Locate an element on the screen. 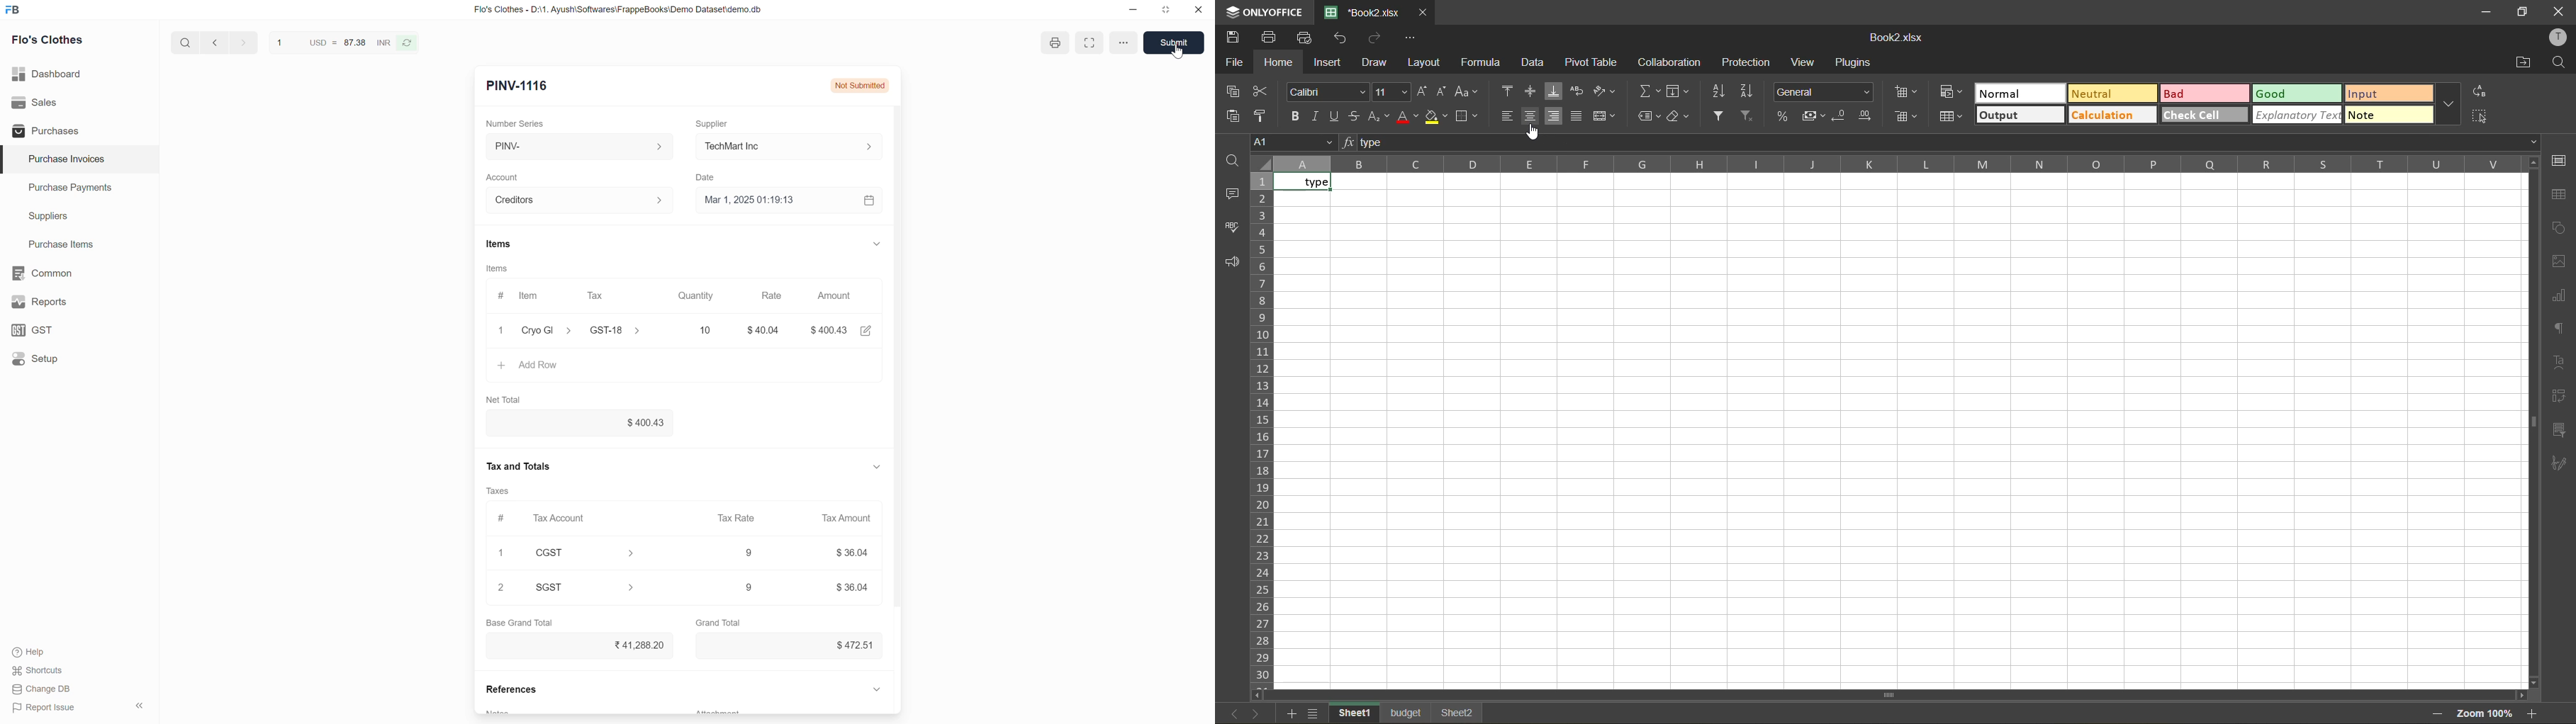  GST is located at coordinates (37, 330).